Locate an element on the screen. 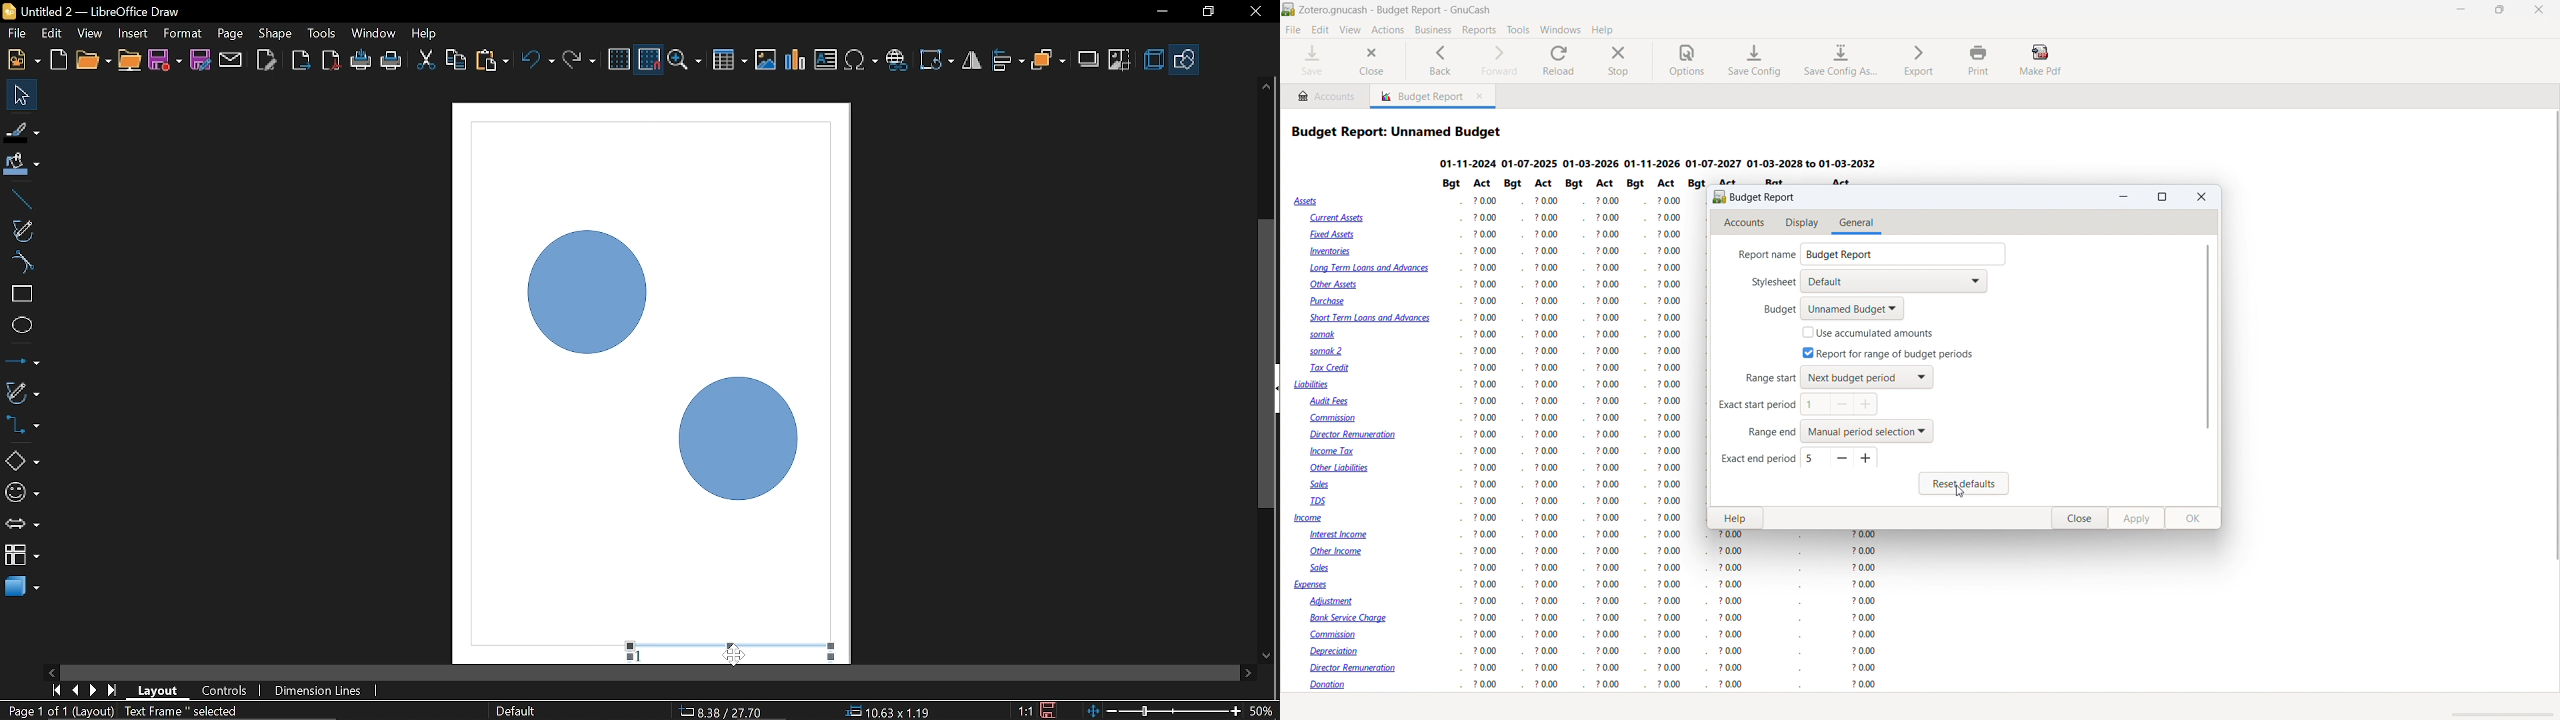 The height and width of the screenshot is (728, 2576). Expenses is located at coordinates (1311, 586).